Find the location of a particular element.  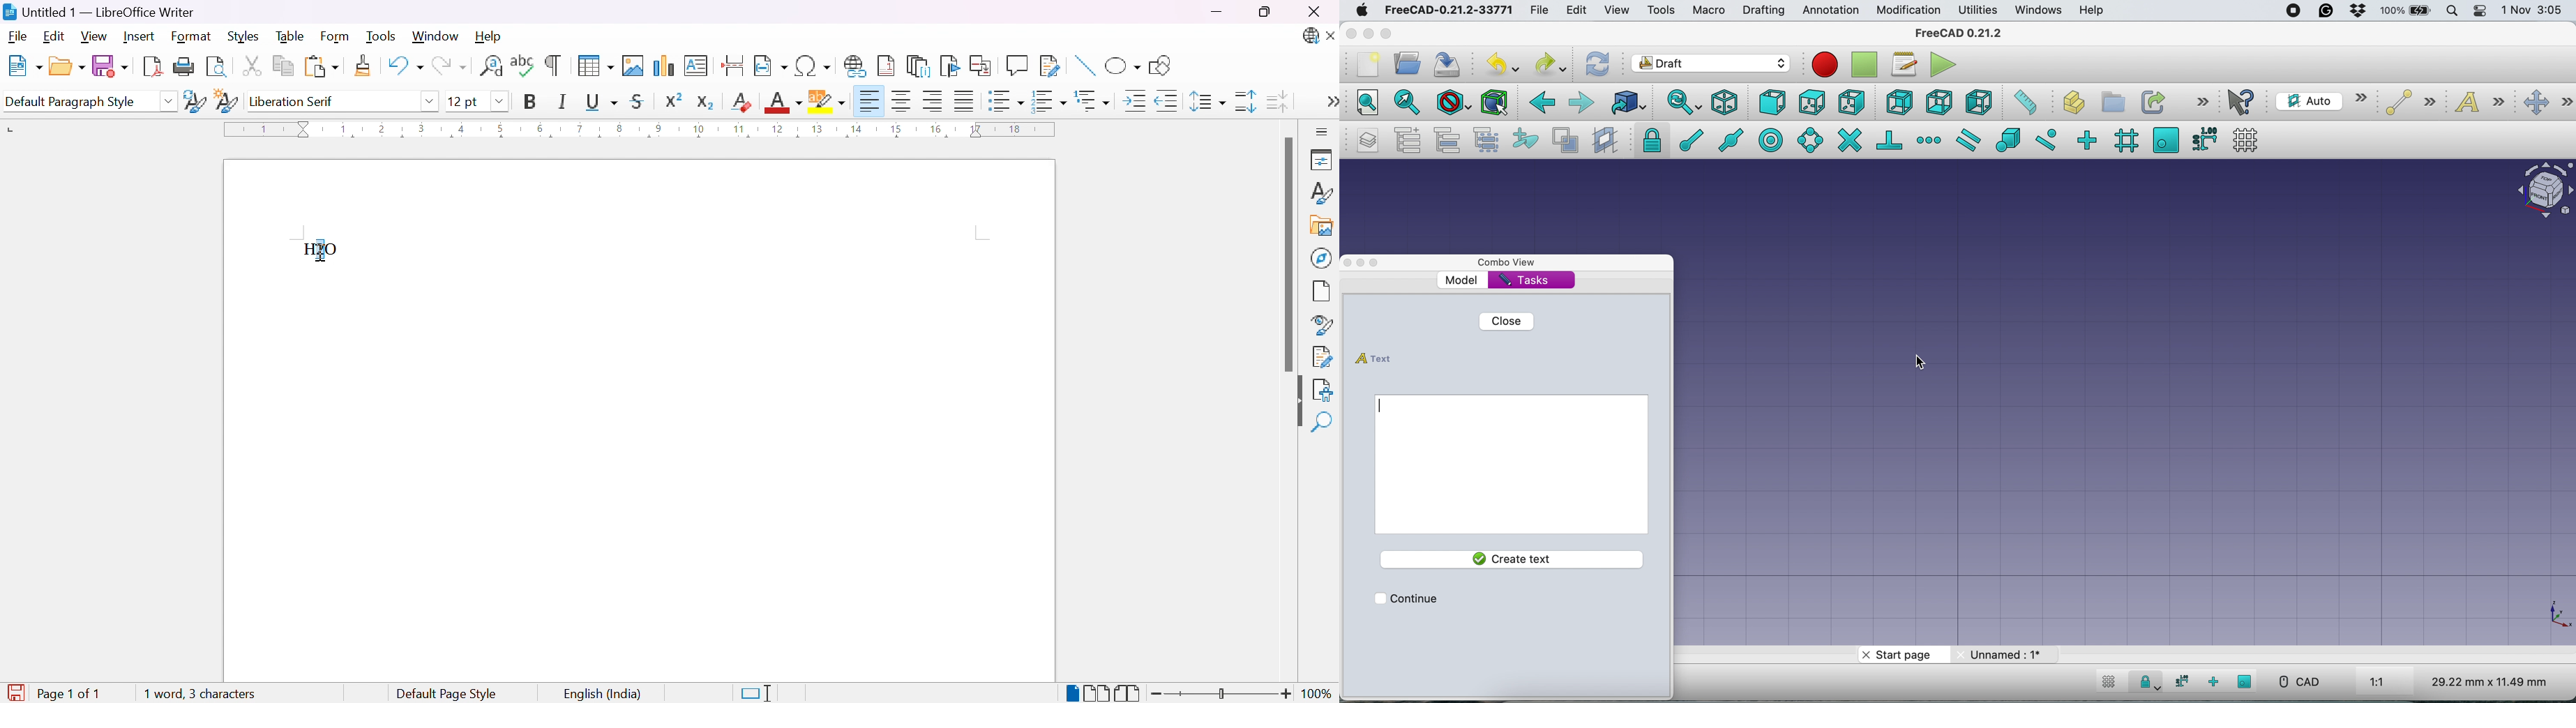

 is located at coordinates (553, 66).